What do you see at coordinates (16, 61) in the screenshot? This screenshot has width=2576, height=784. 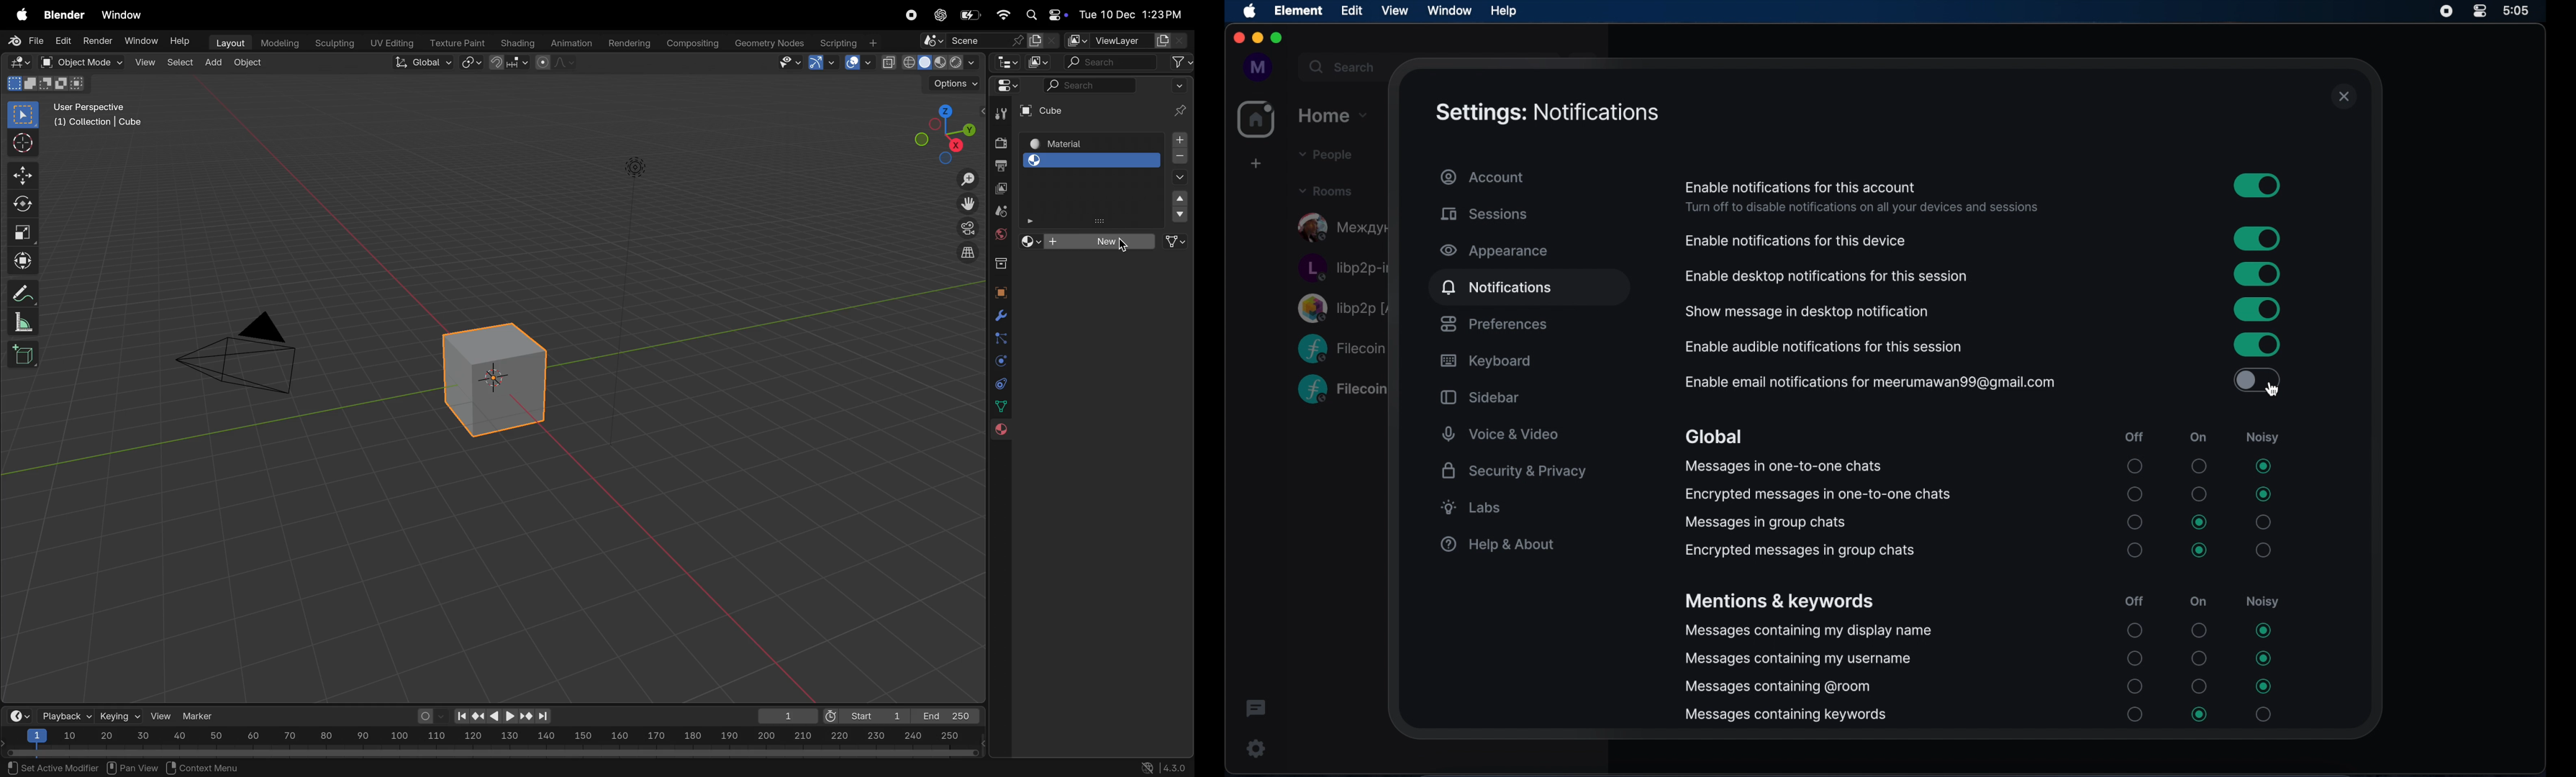 I see `editor type` at bounding box center [16, 61].